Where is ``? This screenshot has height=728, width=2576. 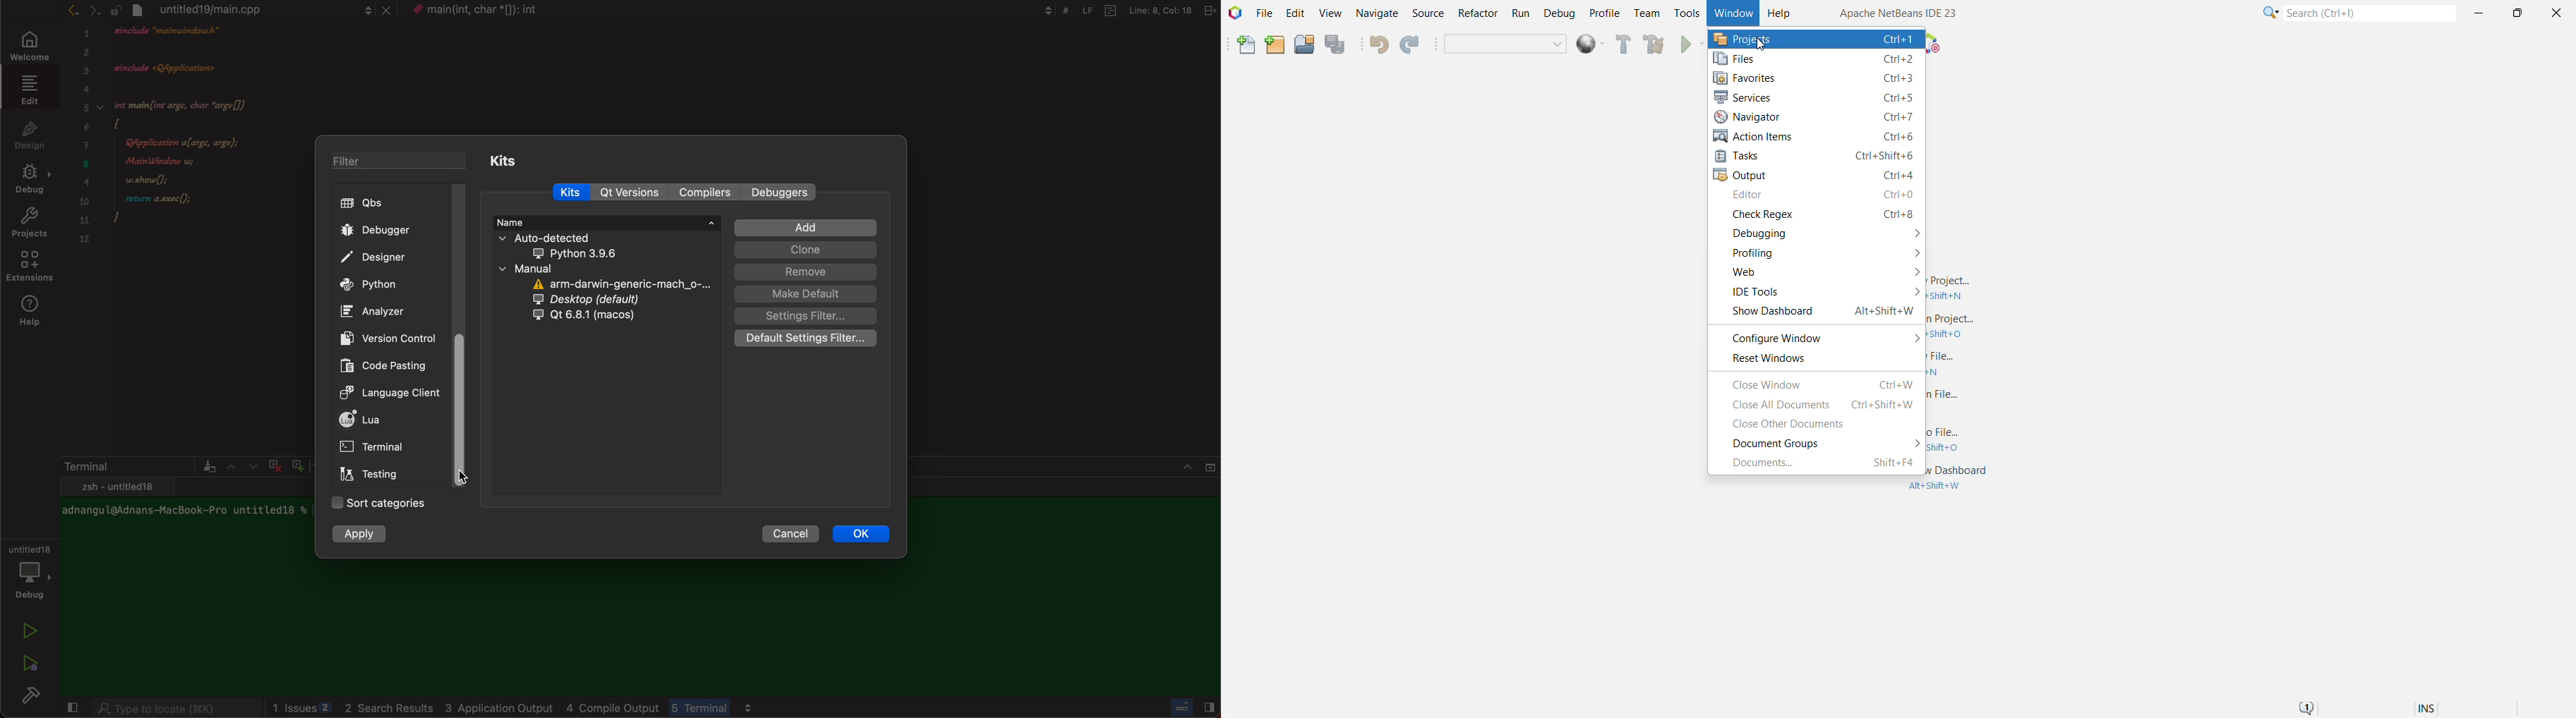
 is located at coordinates (1190, 709).